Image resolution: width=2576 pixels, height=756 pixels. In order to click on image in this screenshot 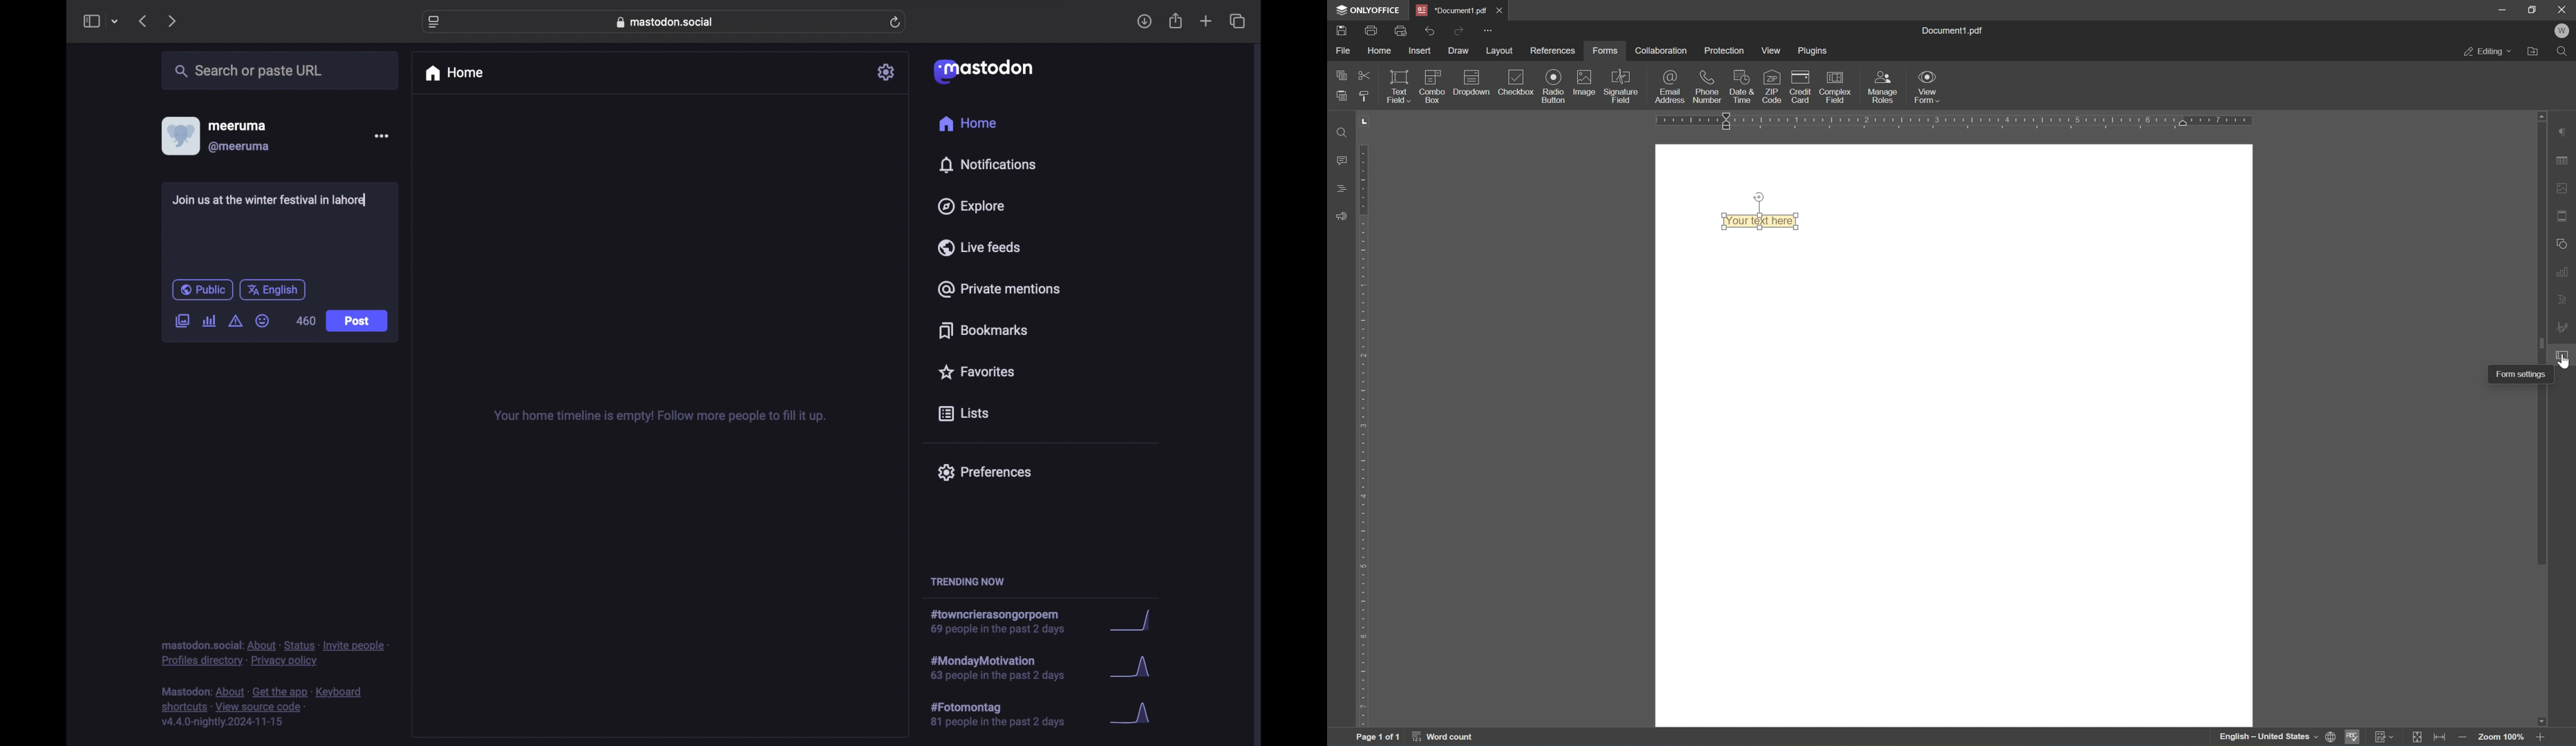, I will do `click(1582, 82)`.